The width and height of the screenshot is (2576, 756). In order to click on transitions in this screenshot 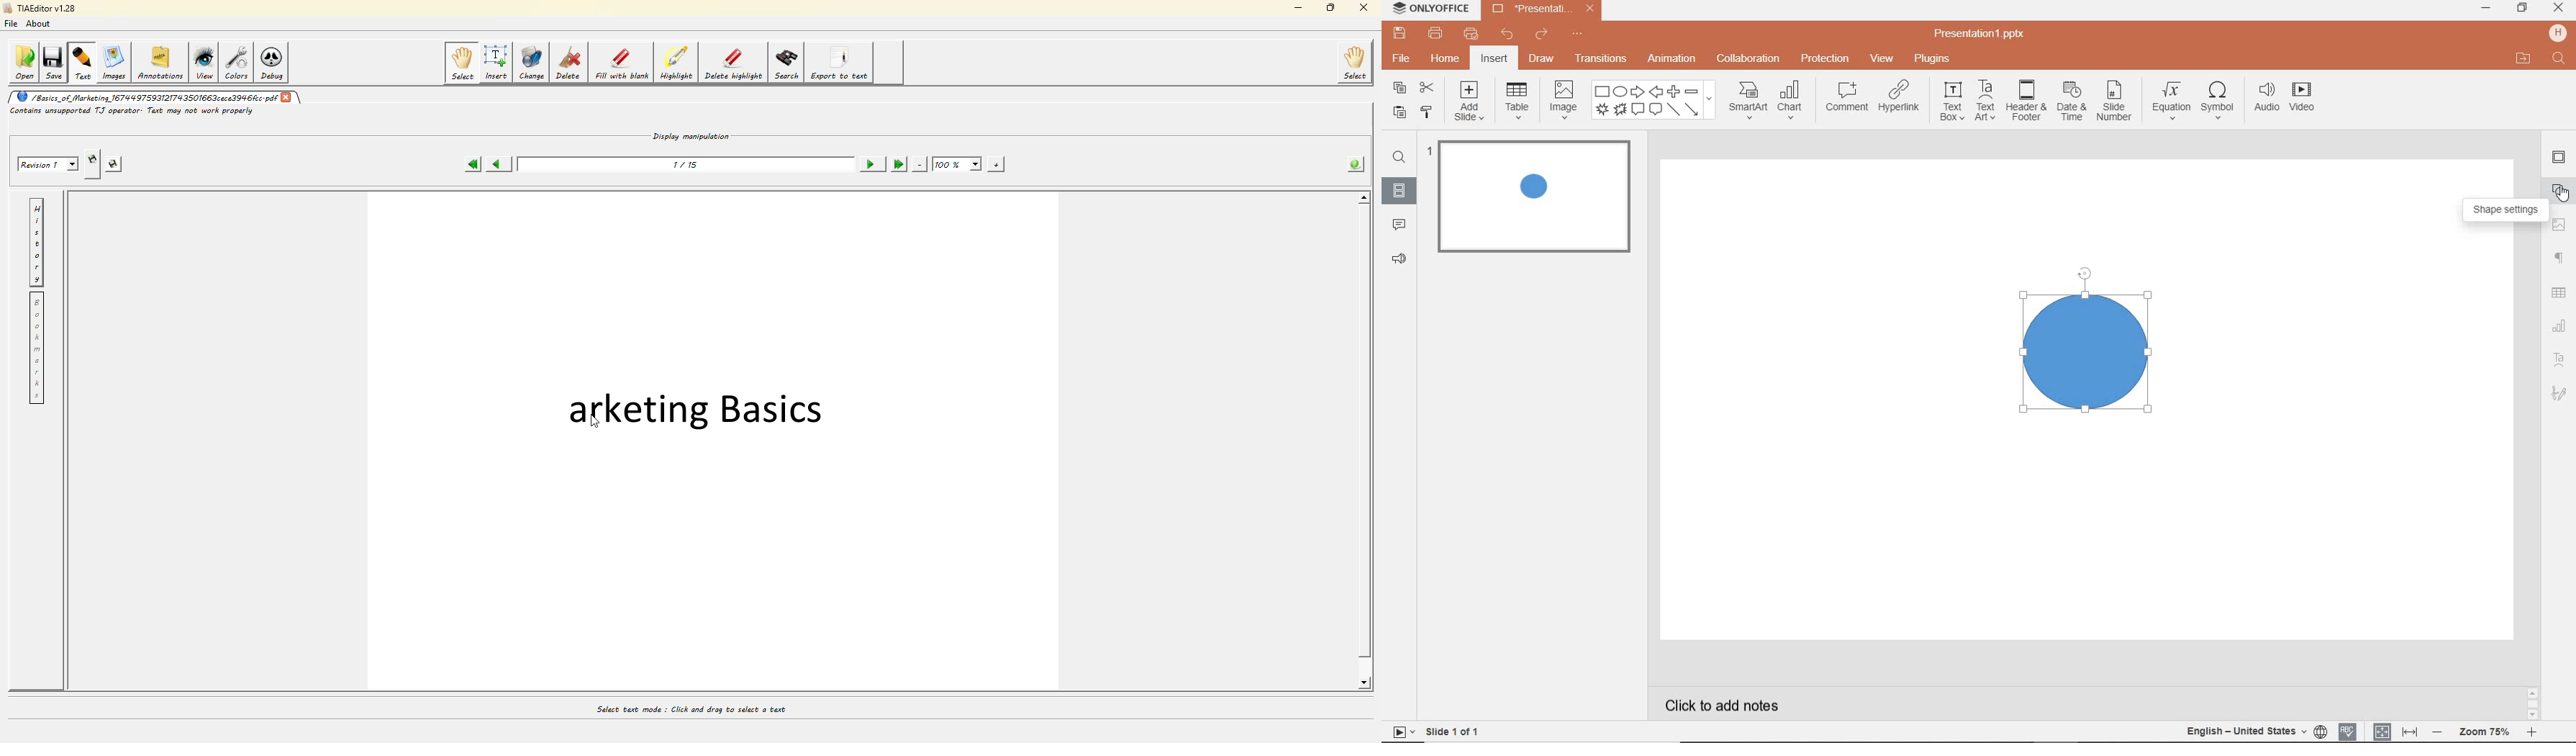, I will do `click(1601, 57)`.